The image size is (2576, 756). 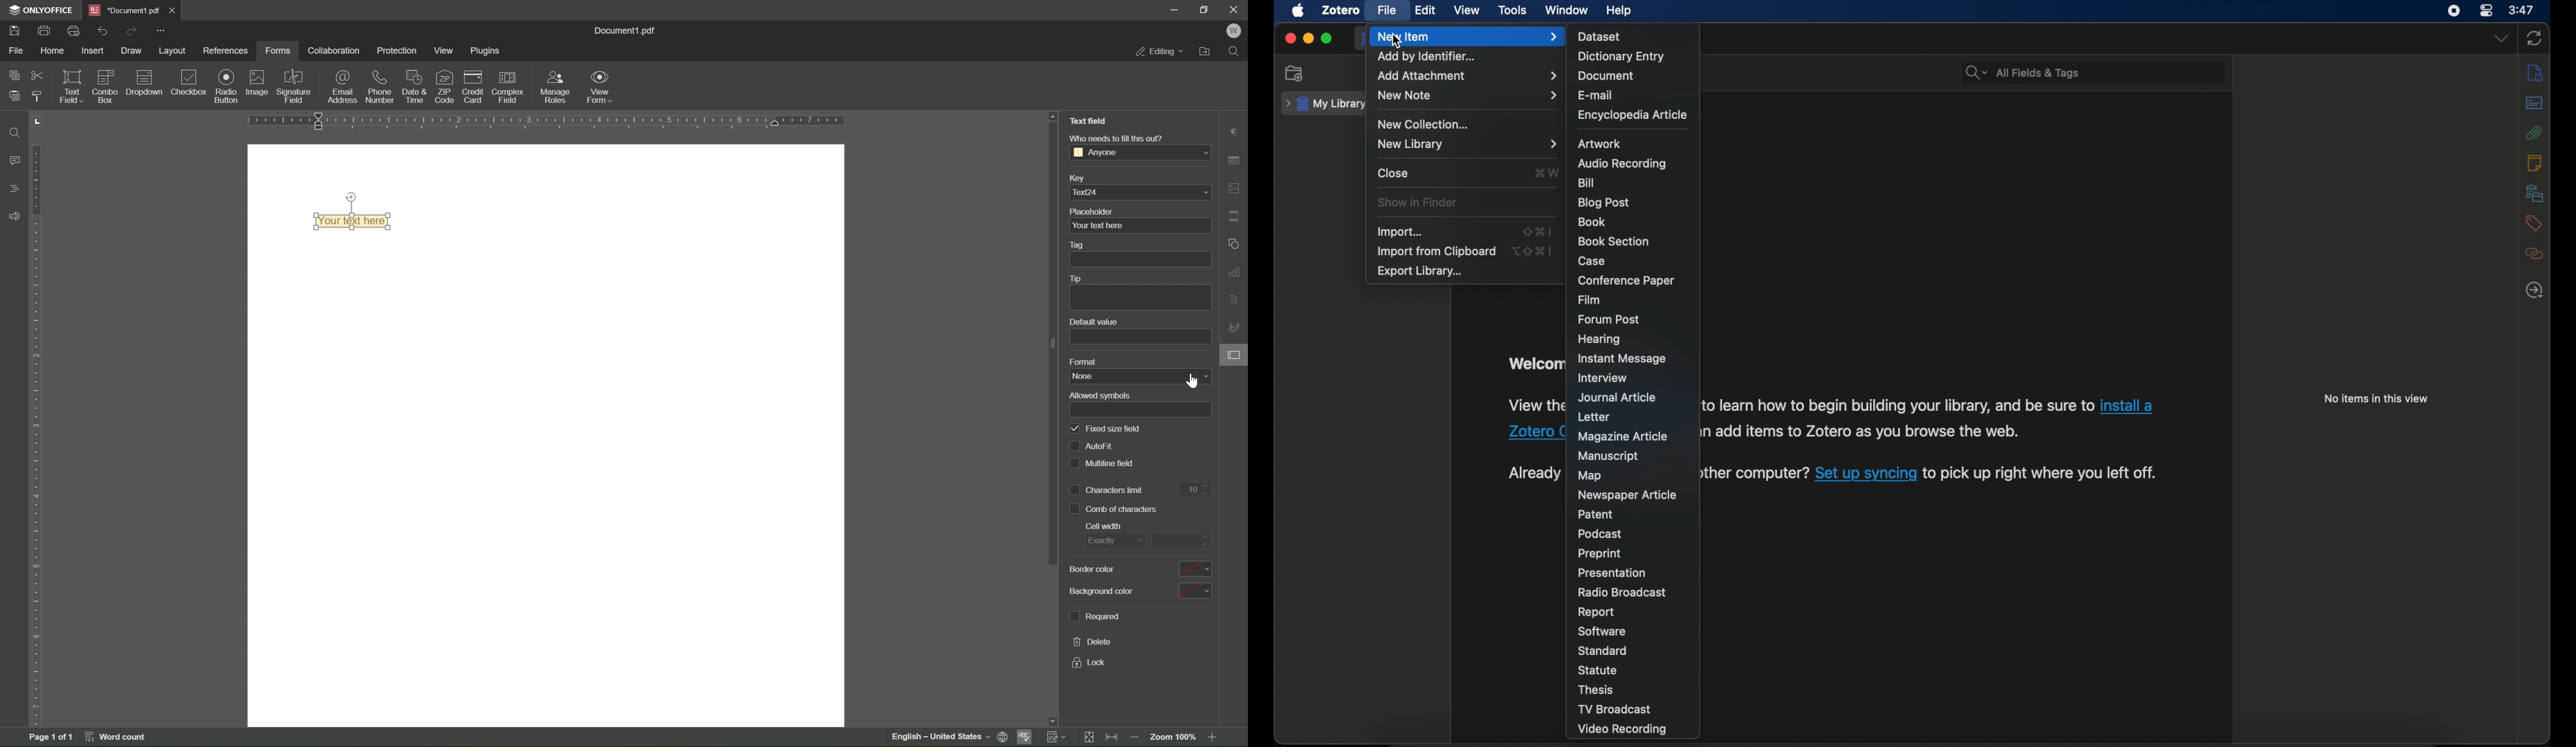 What do you see at coordinates (1600, 36) in the screenshot?
I see `dataset` at bounding box center [1600, 36].